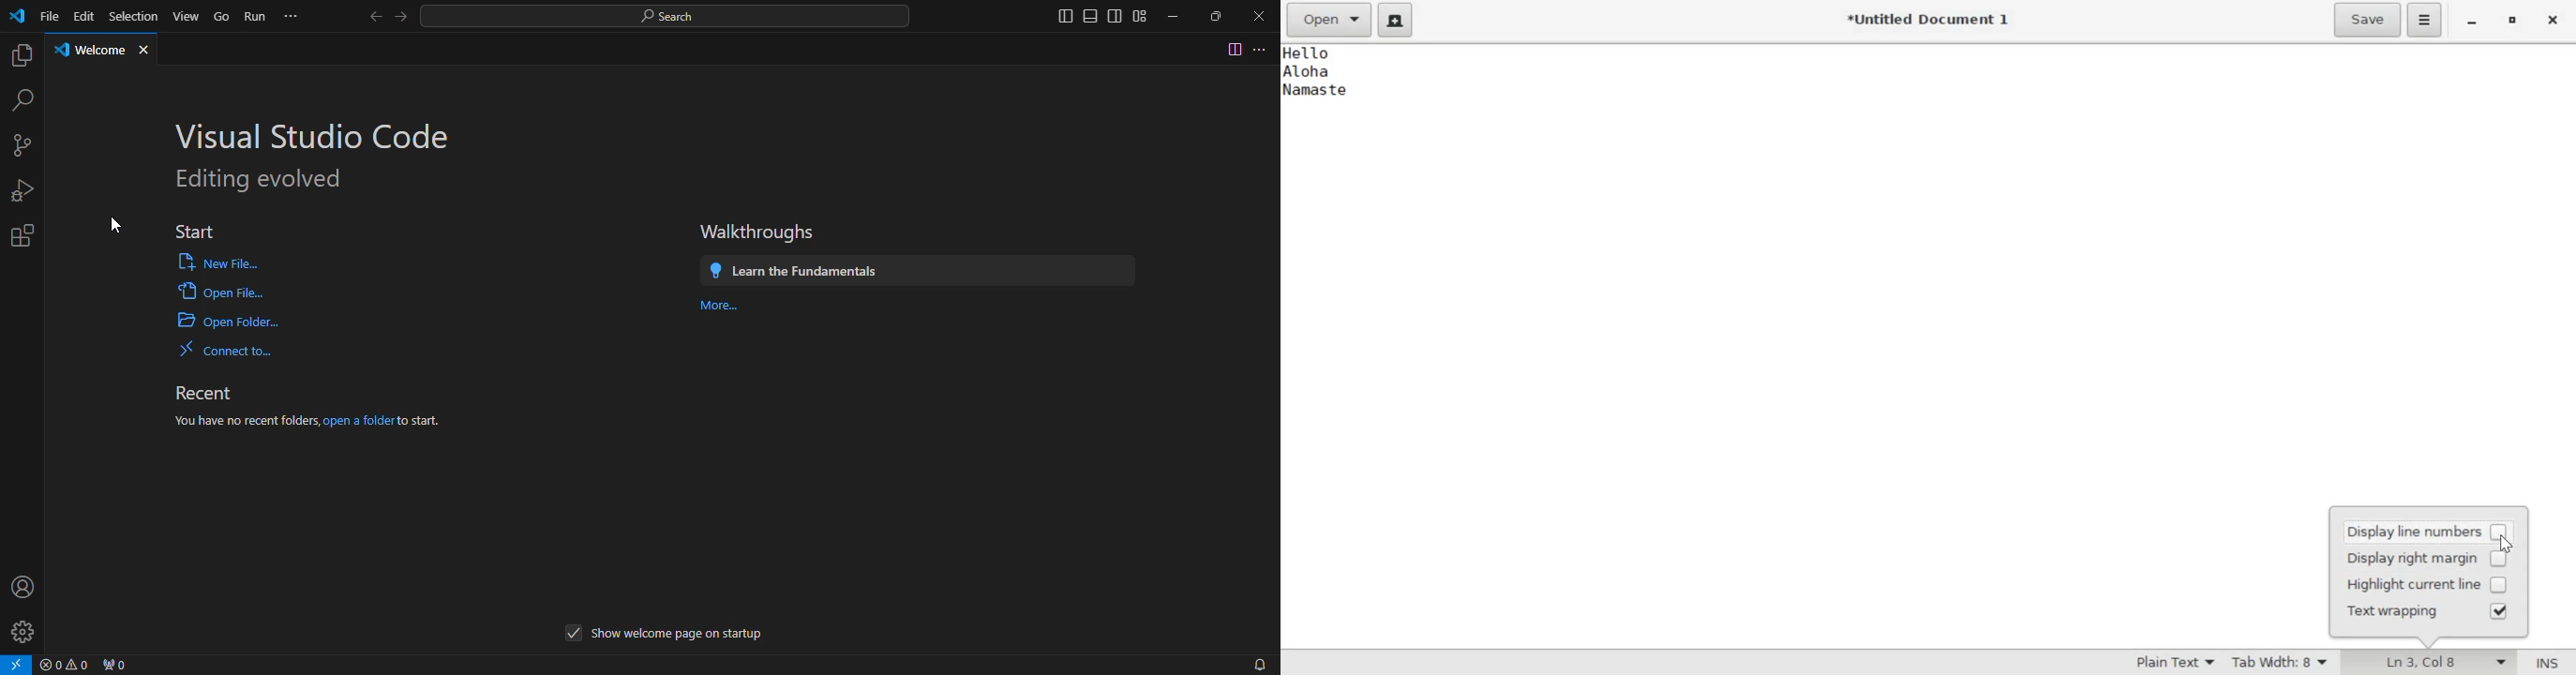  Describe the element at coordinates (795, 268) in the screenshot. I see `Learn the Fundamentals` at that location.